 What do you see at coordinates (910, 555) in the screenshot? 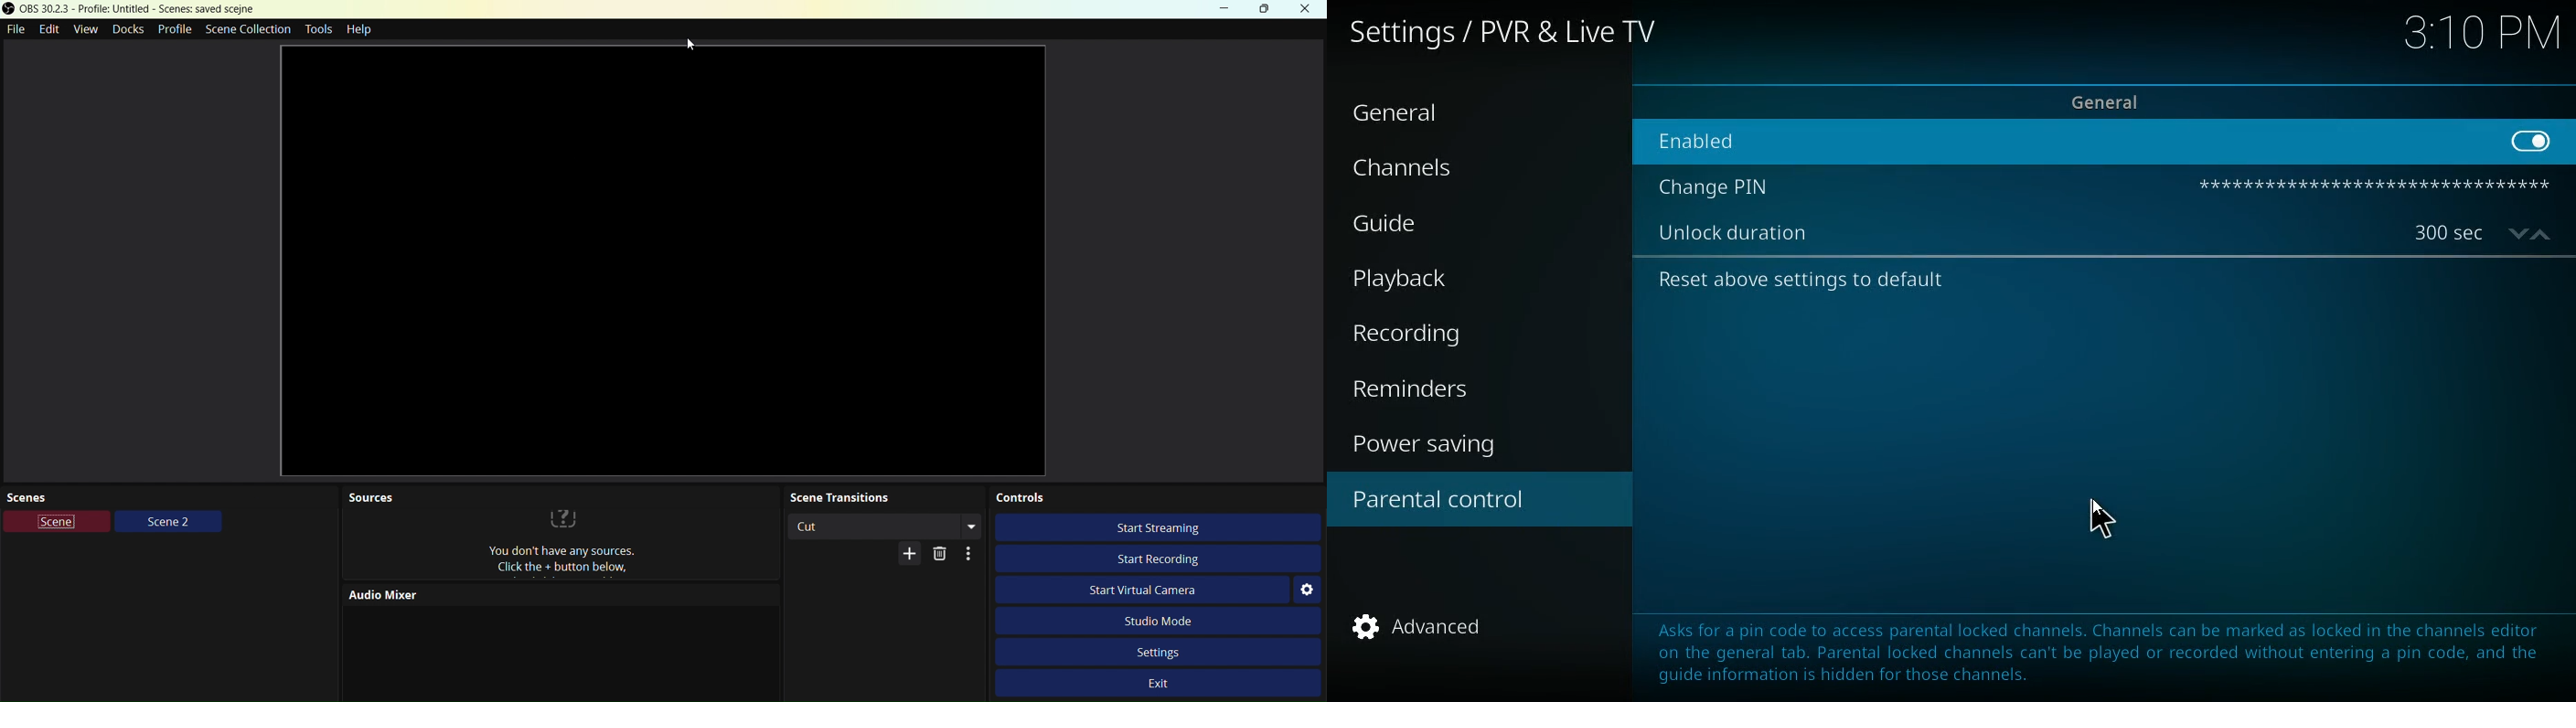
I see `More` at bounding box center [910, 555].